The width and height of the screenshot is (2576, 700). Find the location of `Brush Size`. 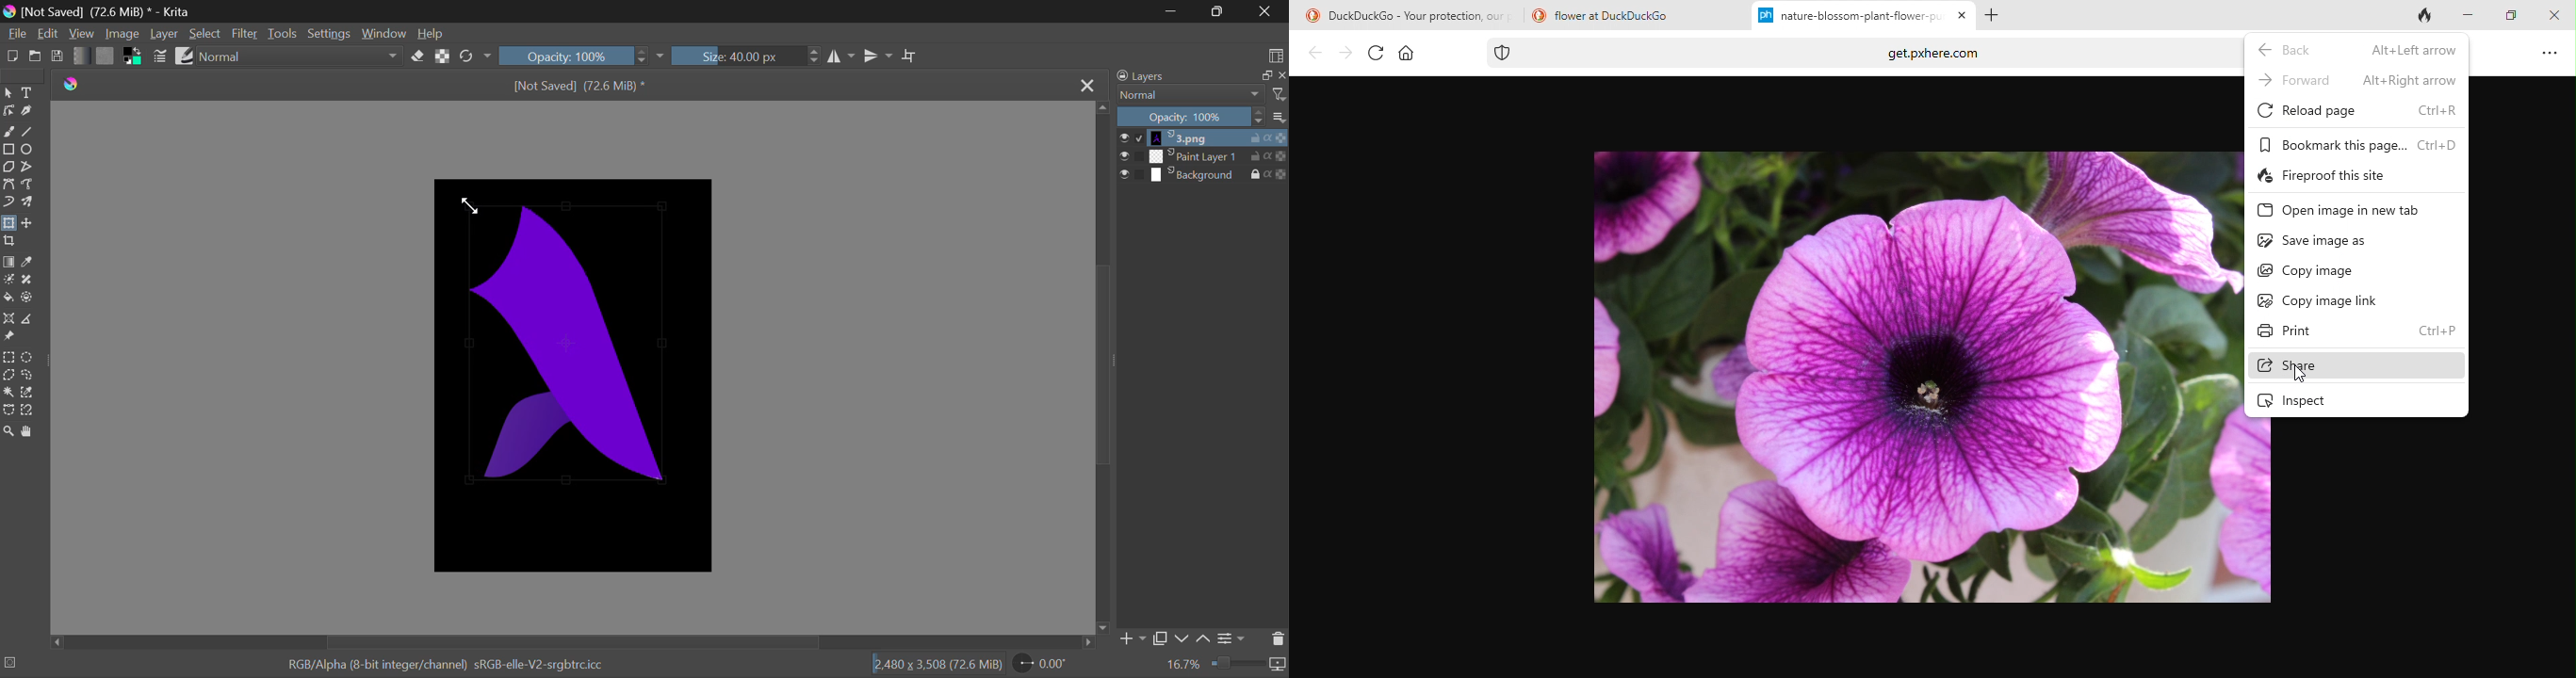

Brush Size is located at coordinates (746, 56).